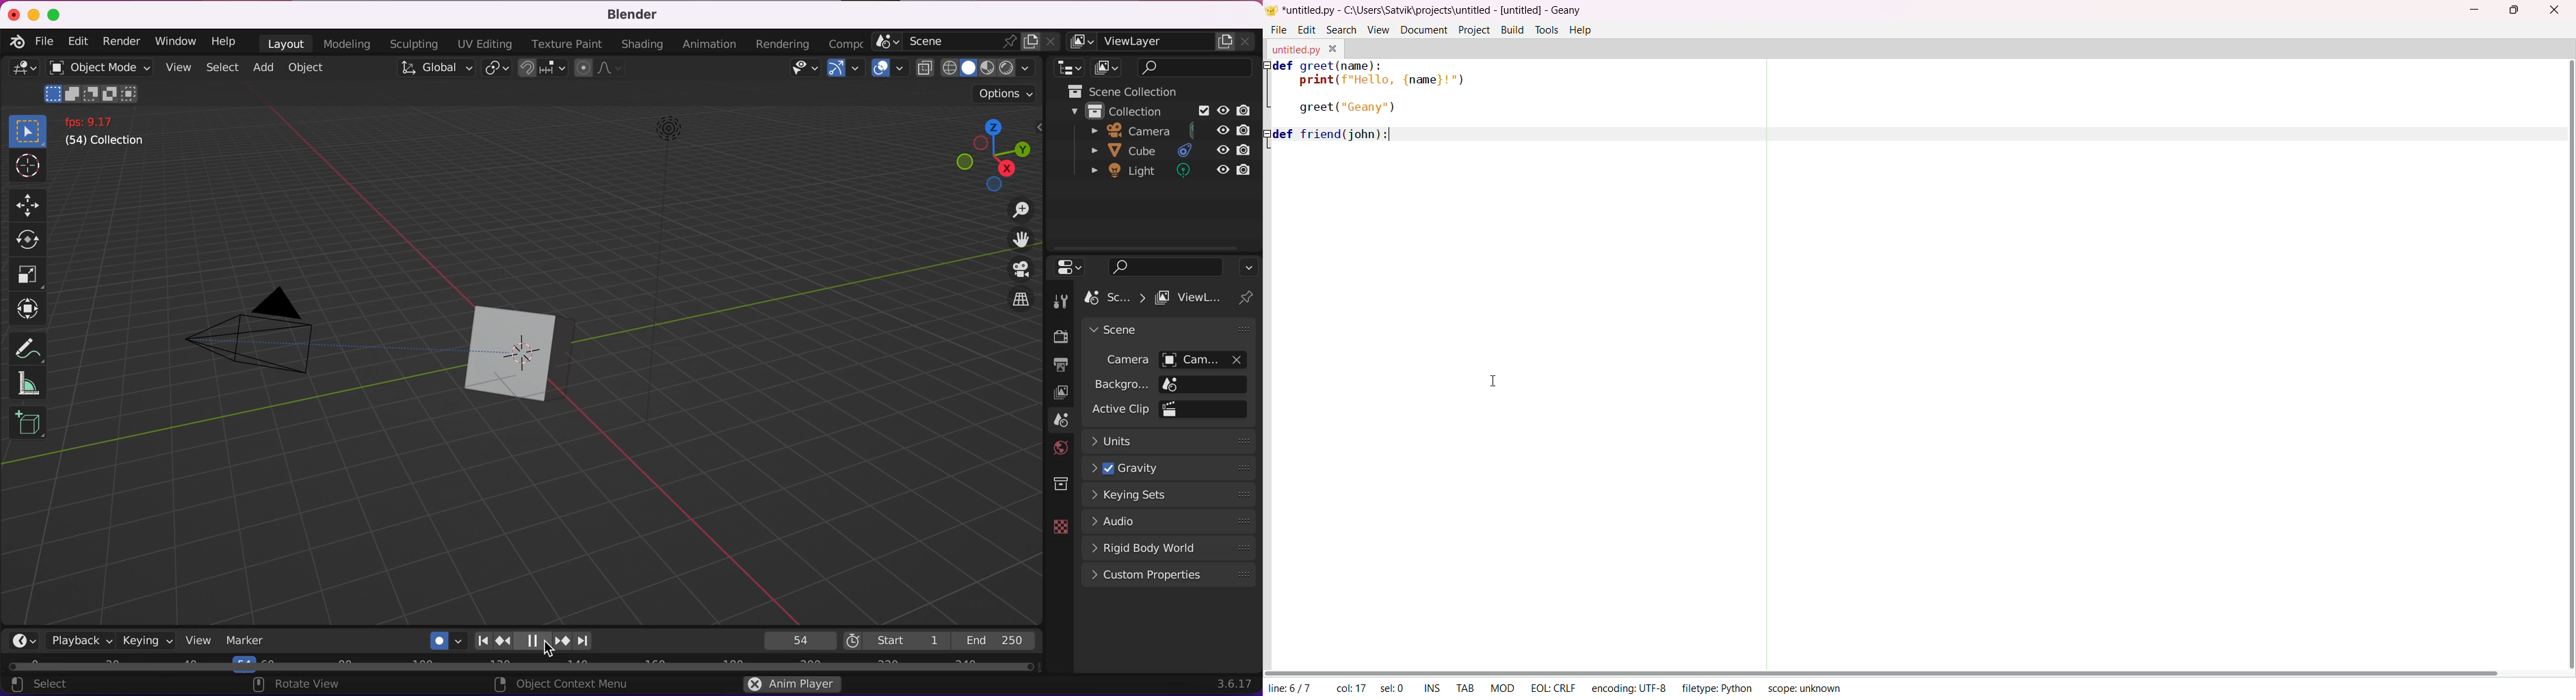 This screenshot has width=2576, height=700. What do you see at coordinates (1198, 68) in the screenshot?
I see `search` at bounding box center [1198, 68].